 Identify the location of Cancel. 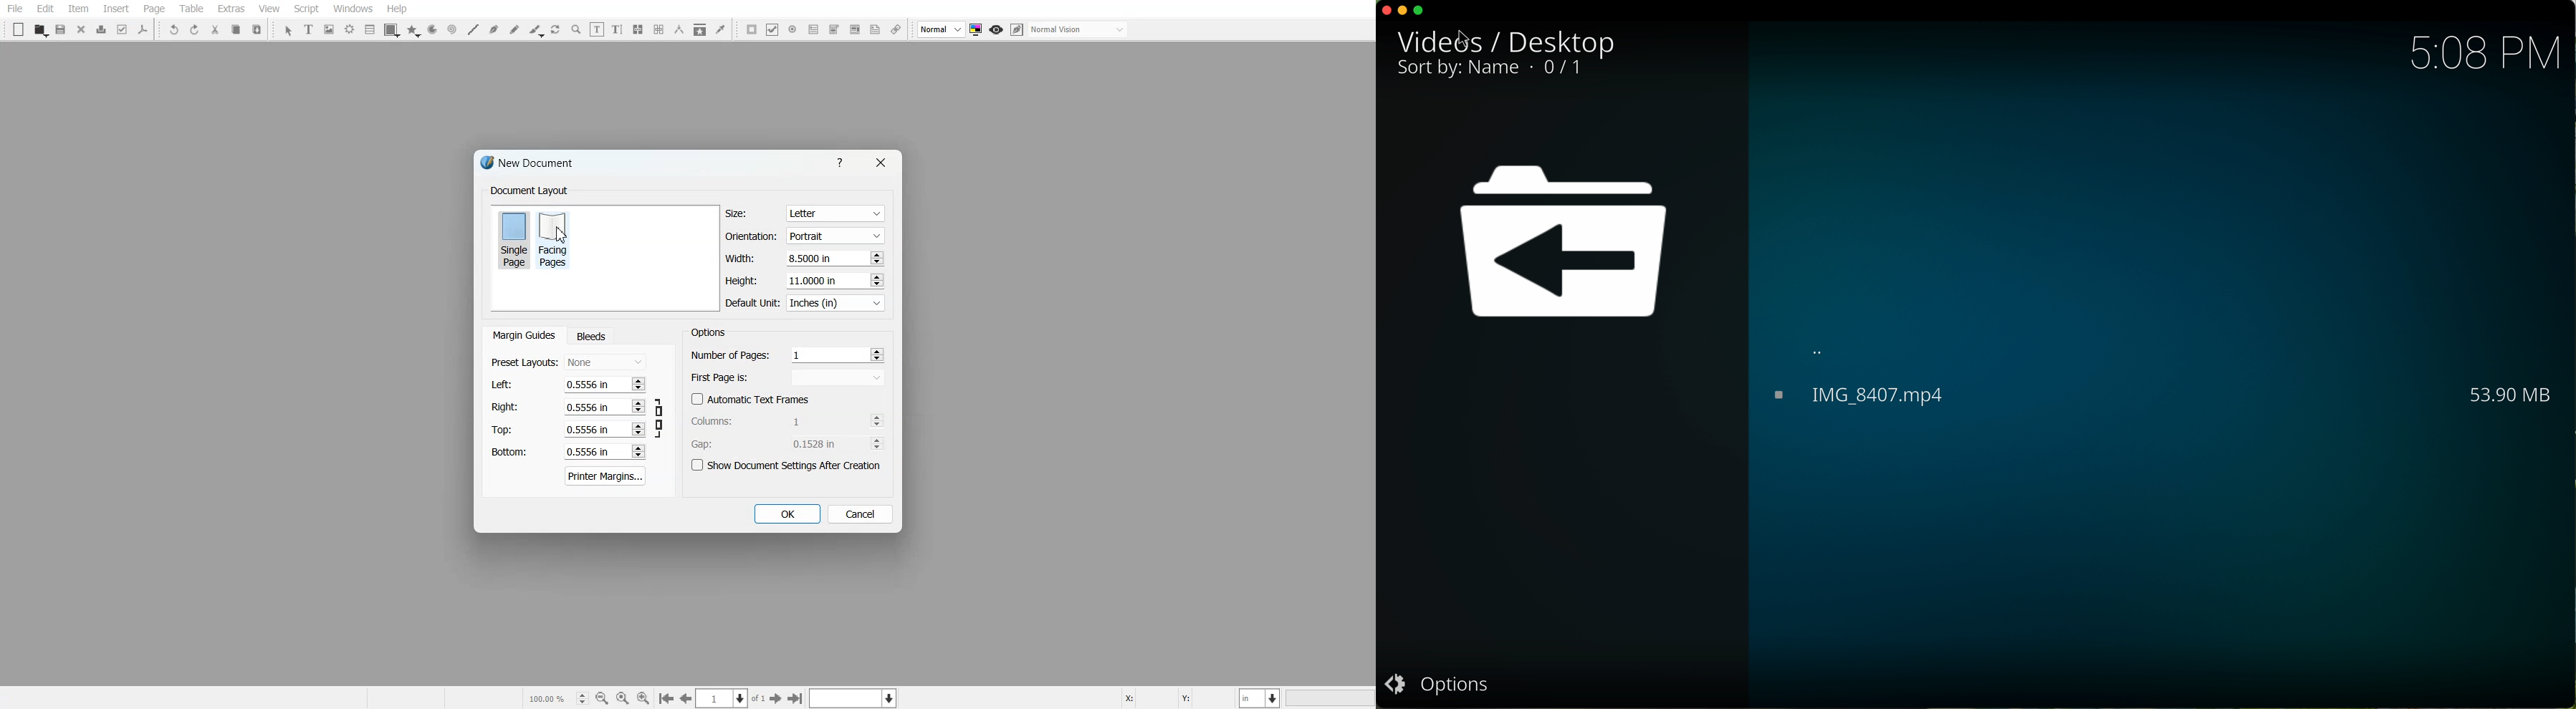
(861, 513).